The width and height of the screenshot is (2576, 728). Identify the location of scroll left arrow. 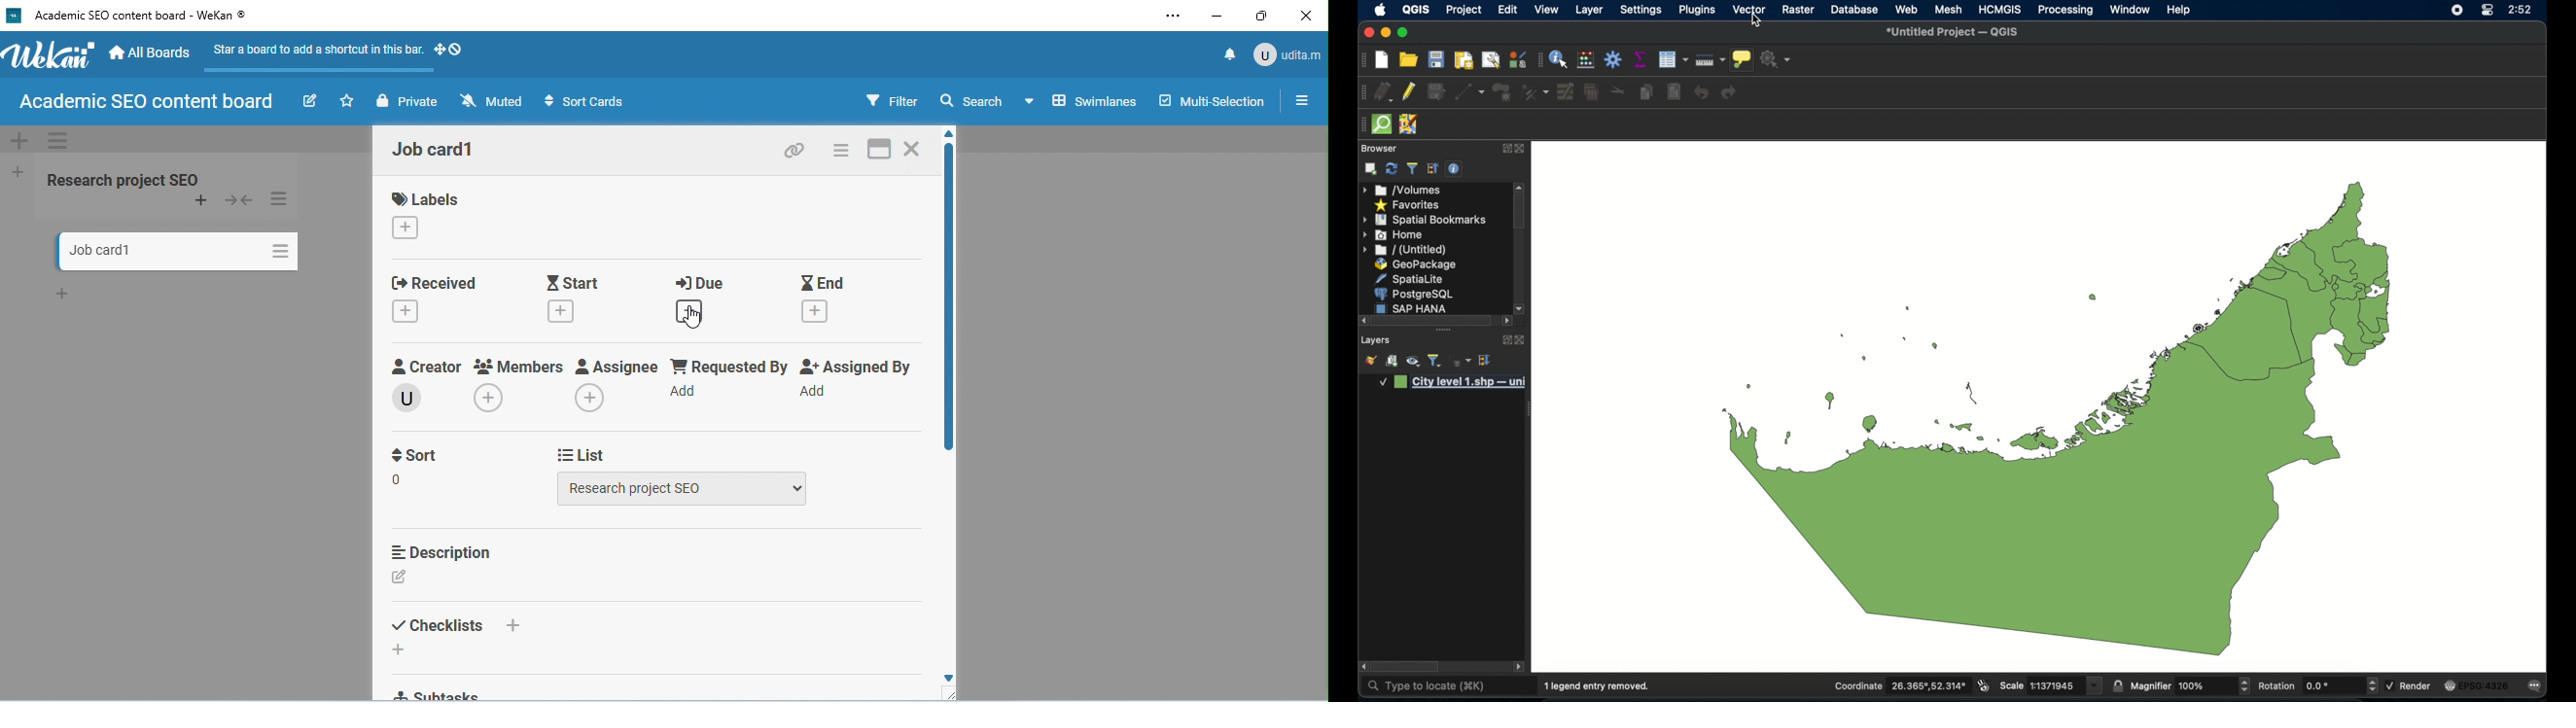
(1520, 668).